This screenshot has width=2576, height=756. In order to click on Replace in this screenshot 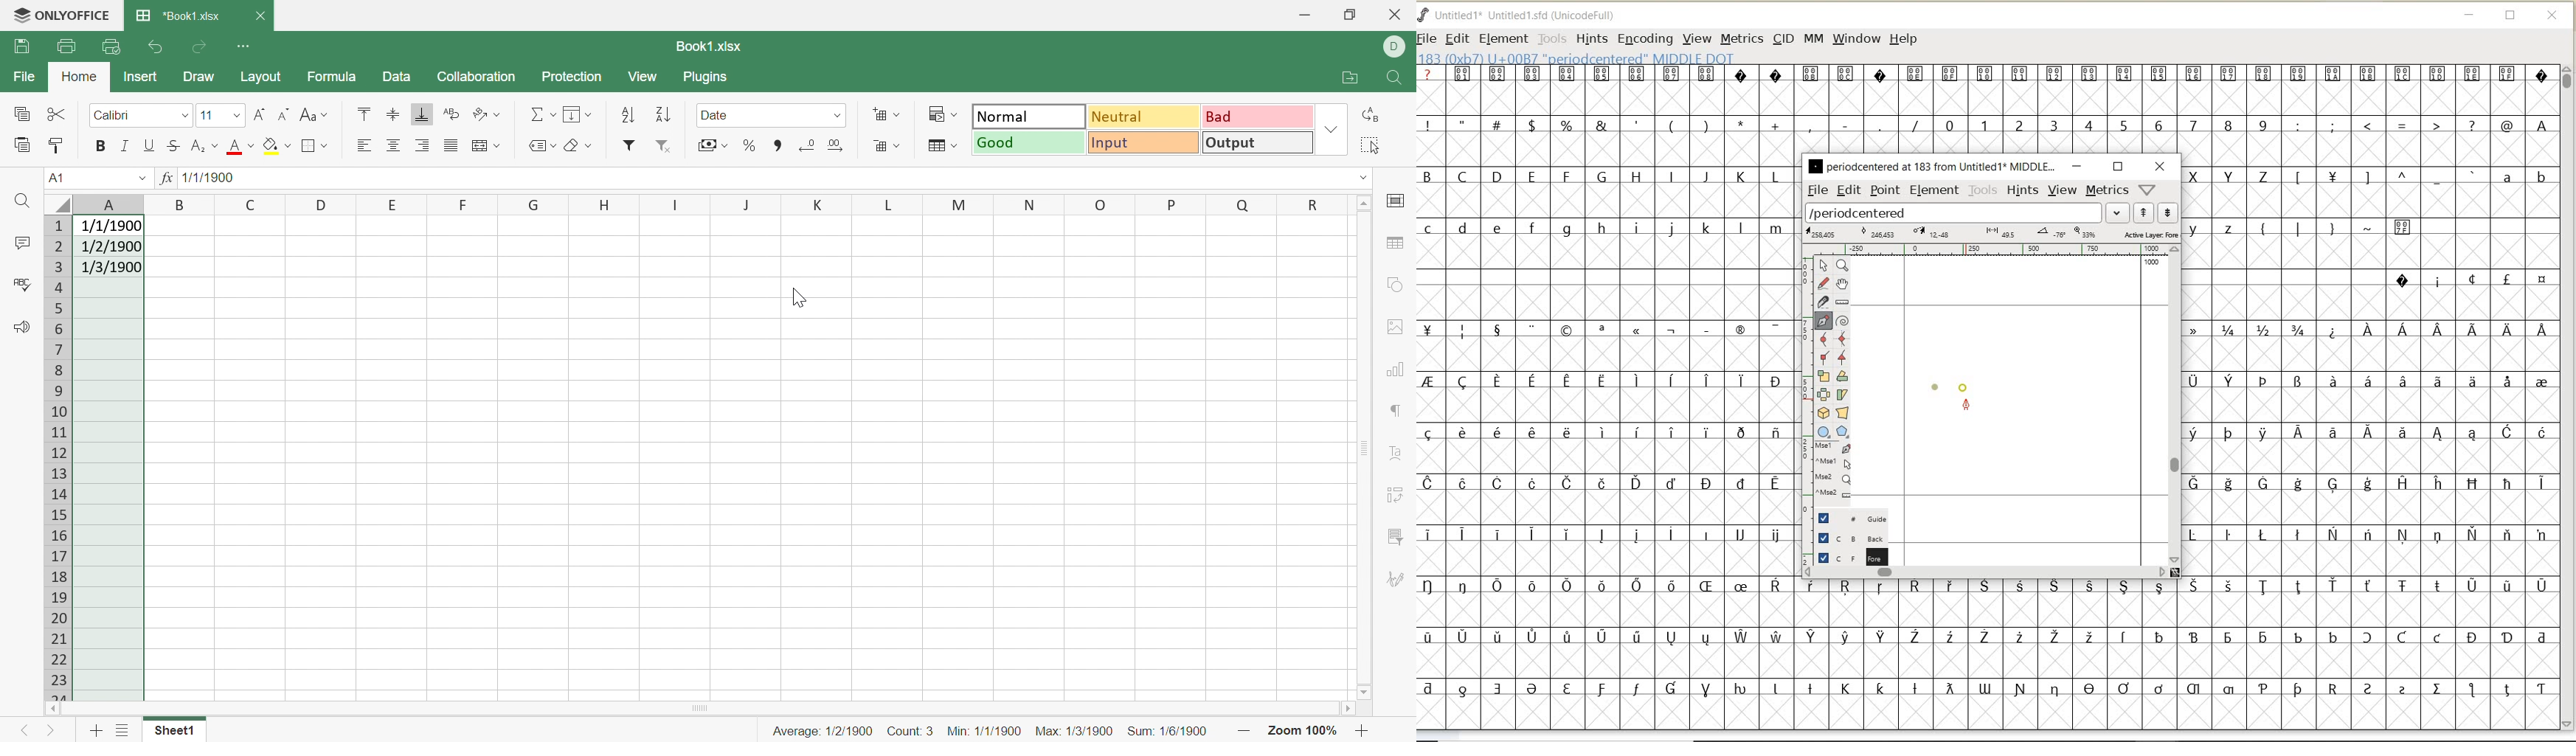, I will do `click(1368, 115)`.